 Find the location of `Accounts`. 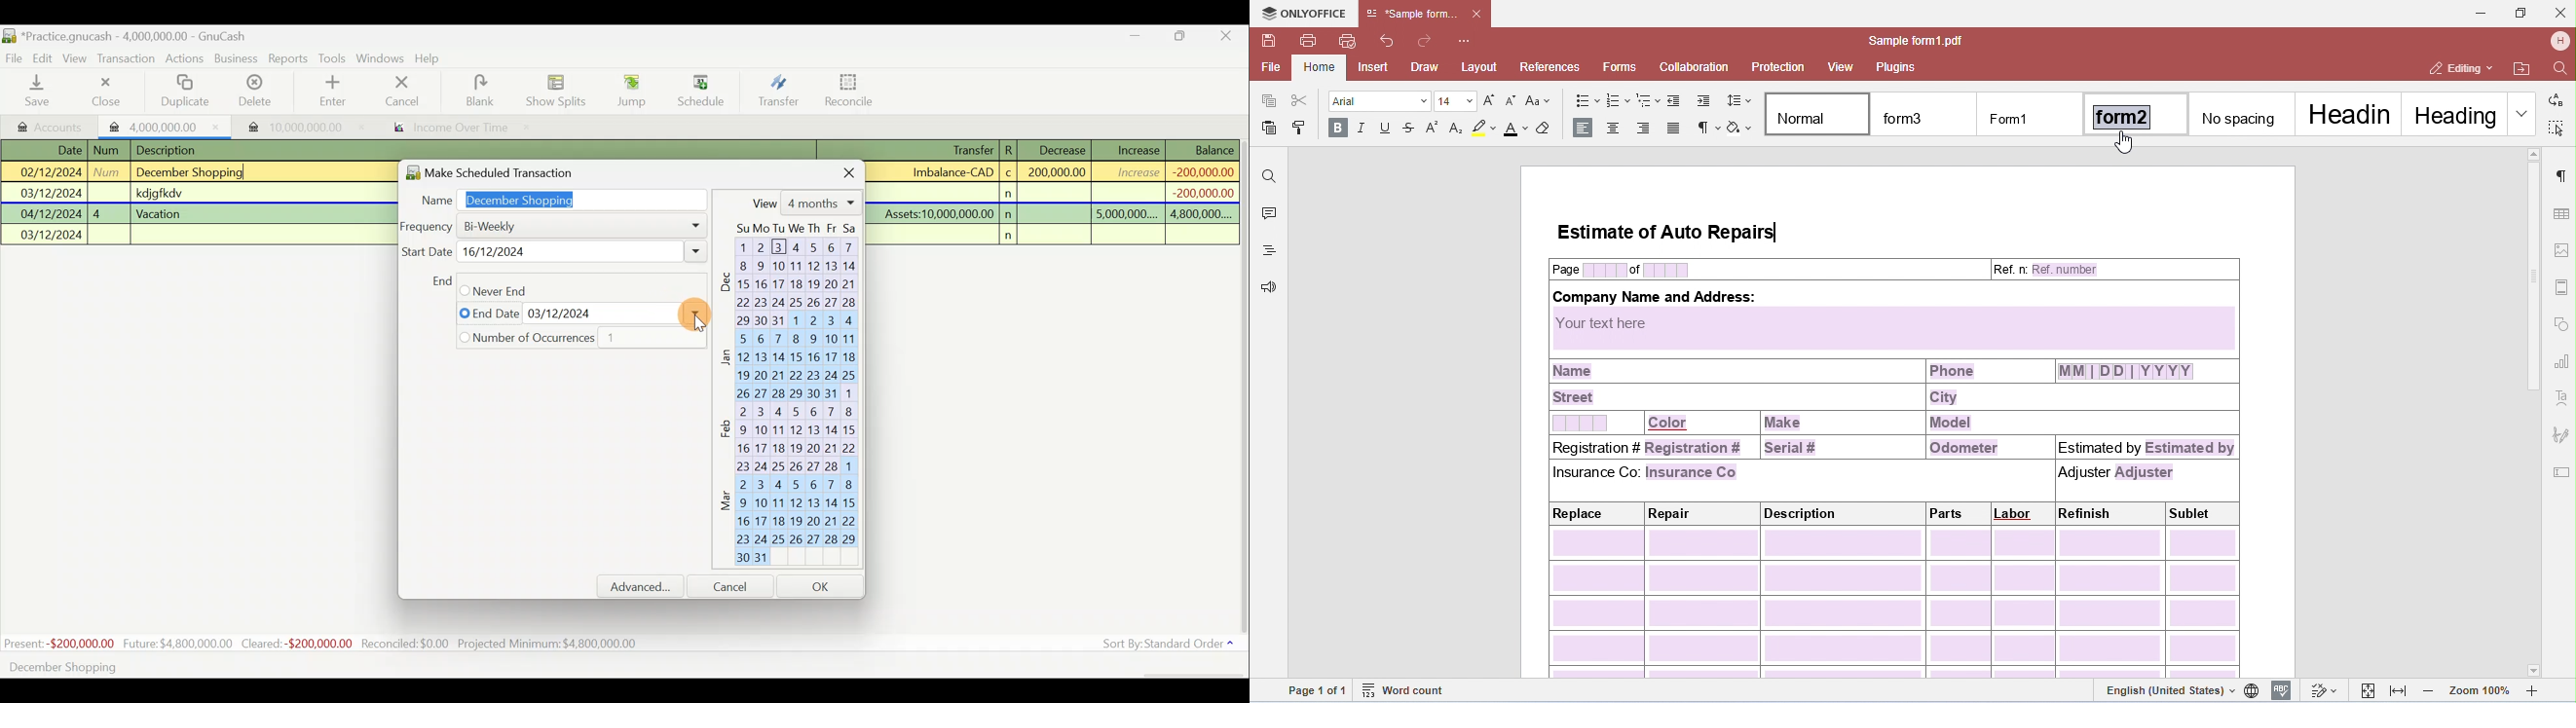

Accounts is located at coordinates (51, 126).